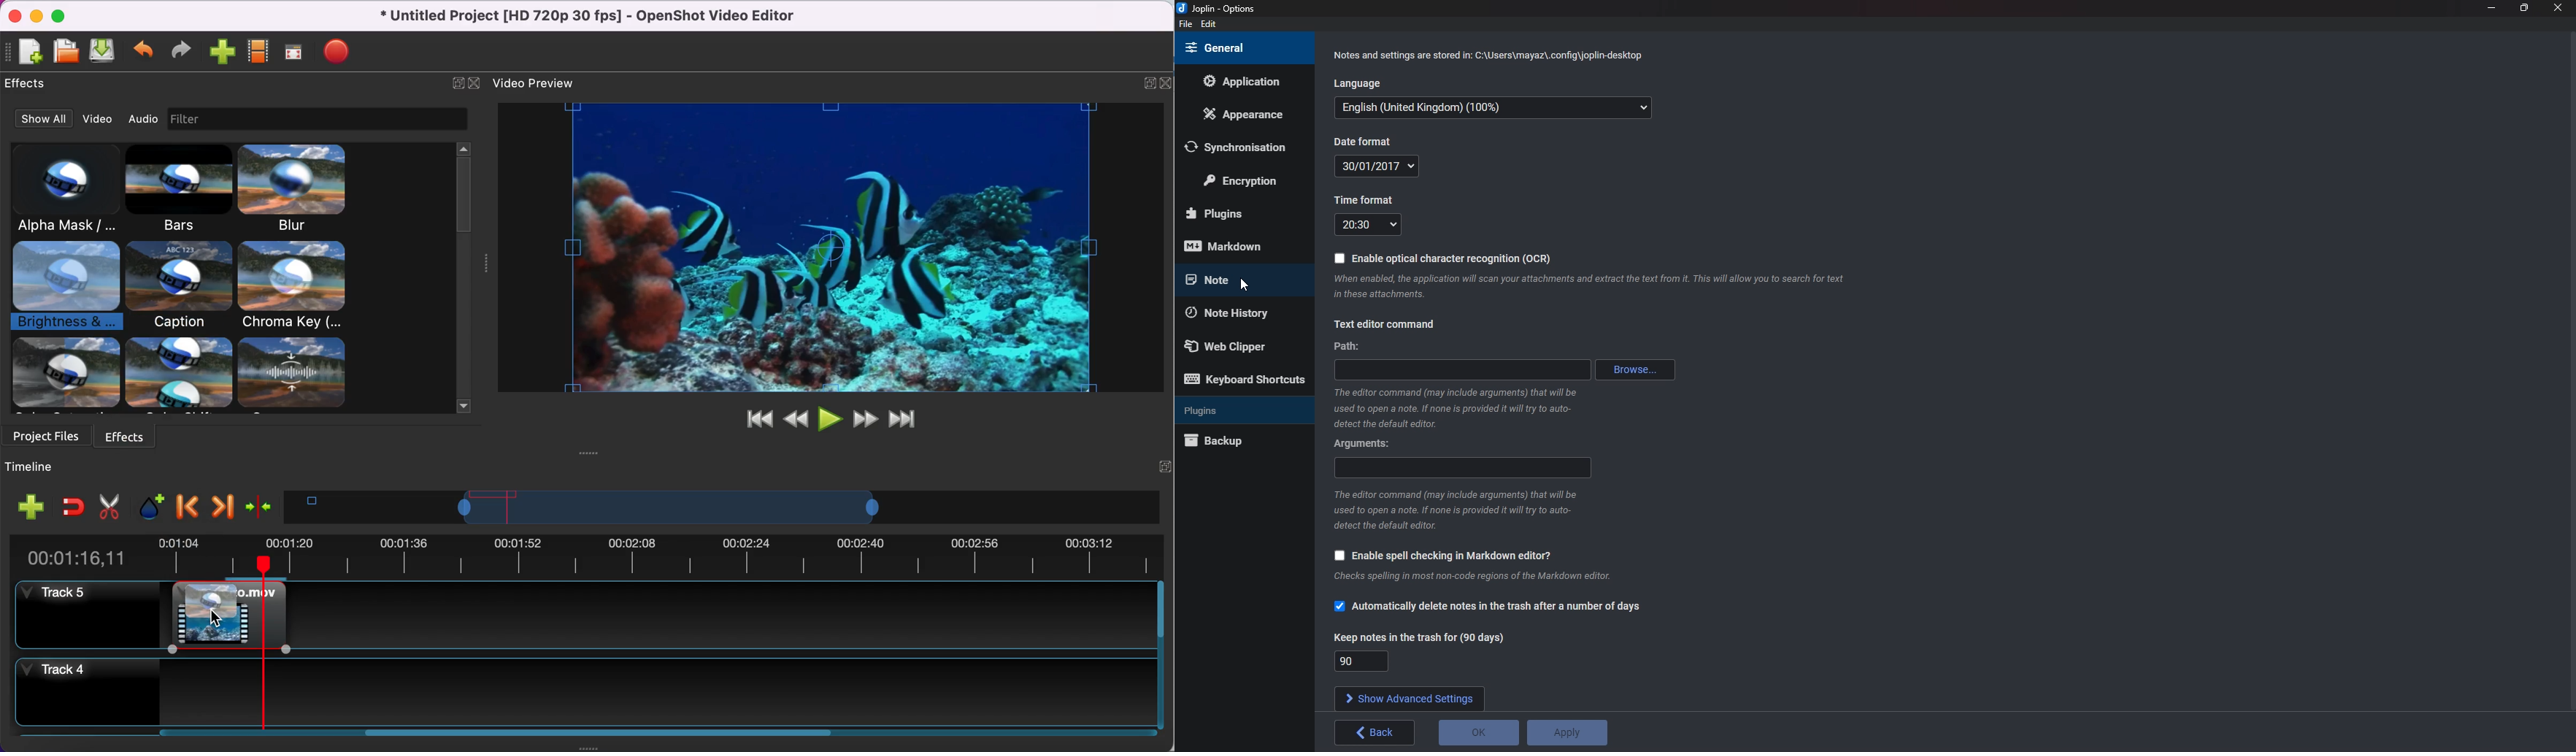  What do you see at coordinates (1339, 605) in the screenshot?
I see `checkbox` at bounding box center [1339, 605].